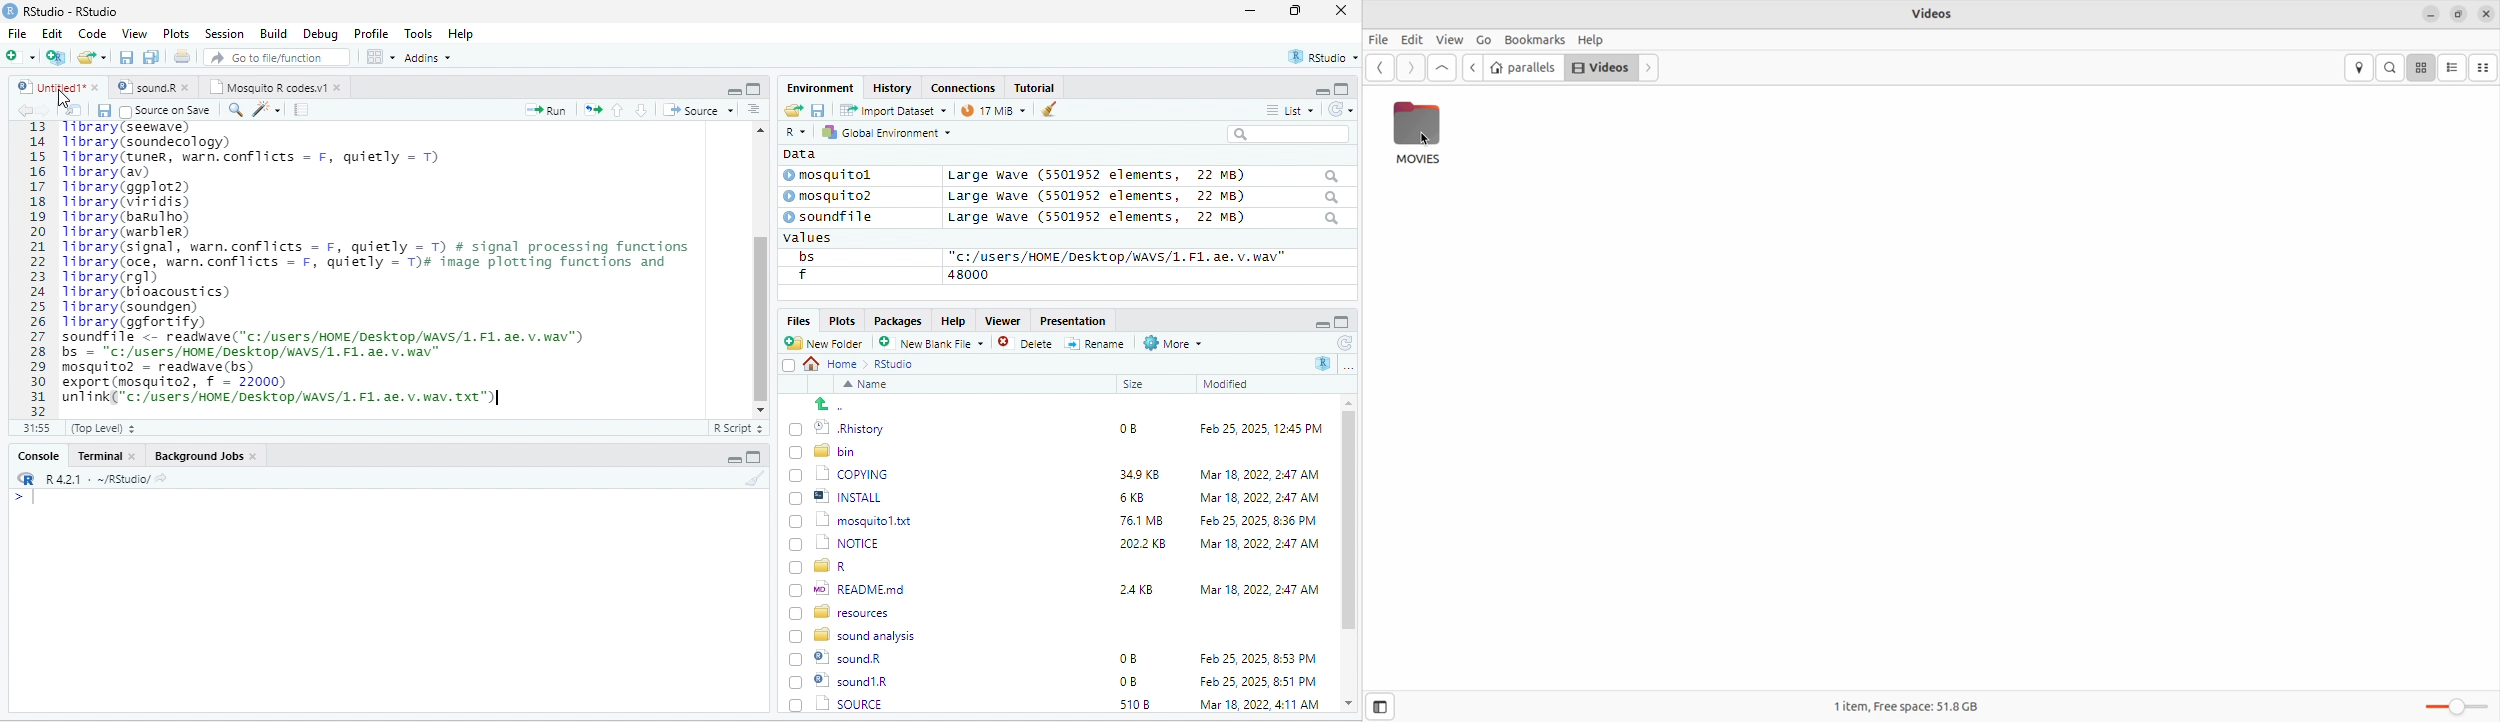  What do you see at coordinates (267, 109) in the screenshot?
I see `sharpen` at bounding box center [267, 109].